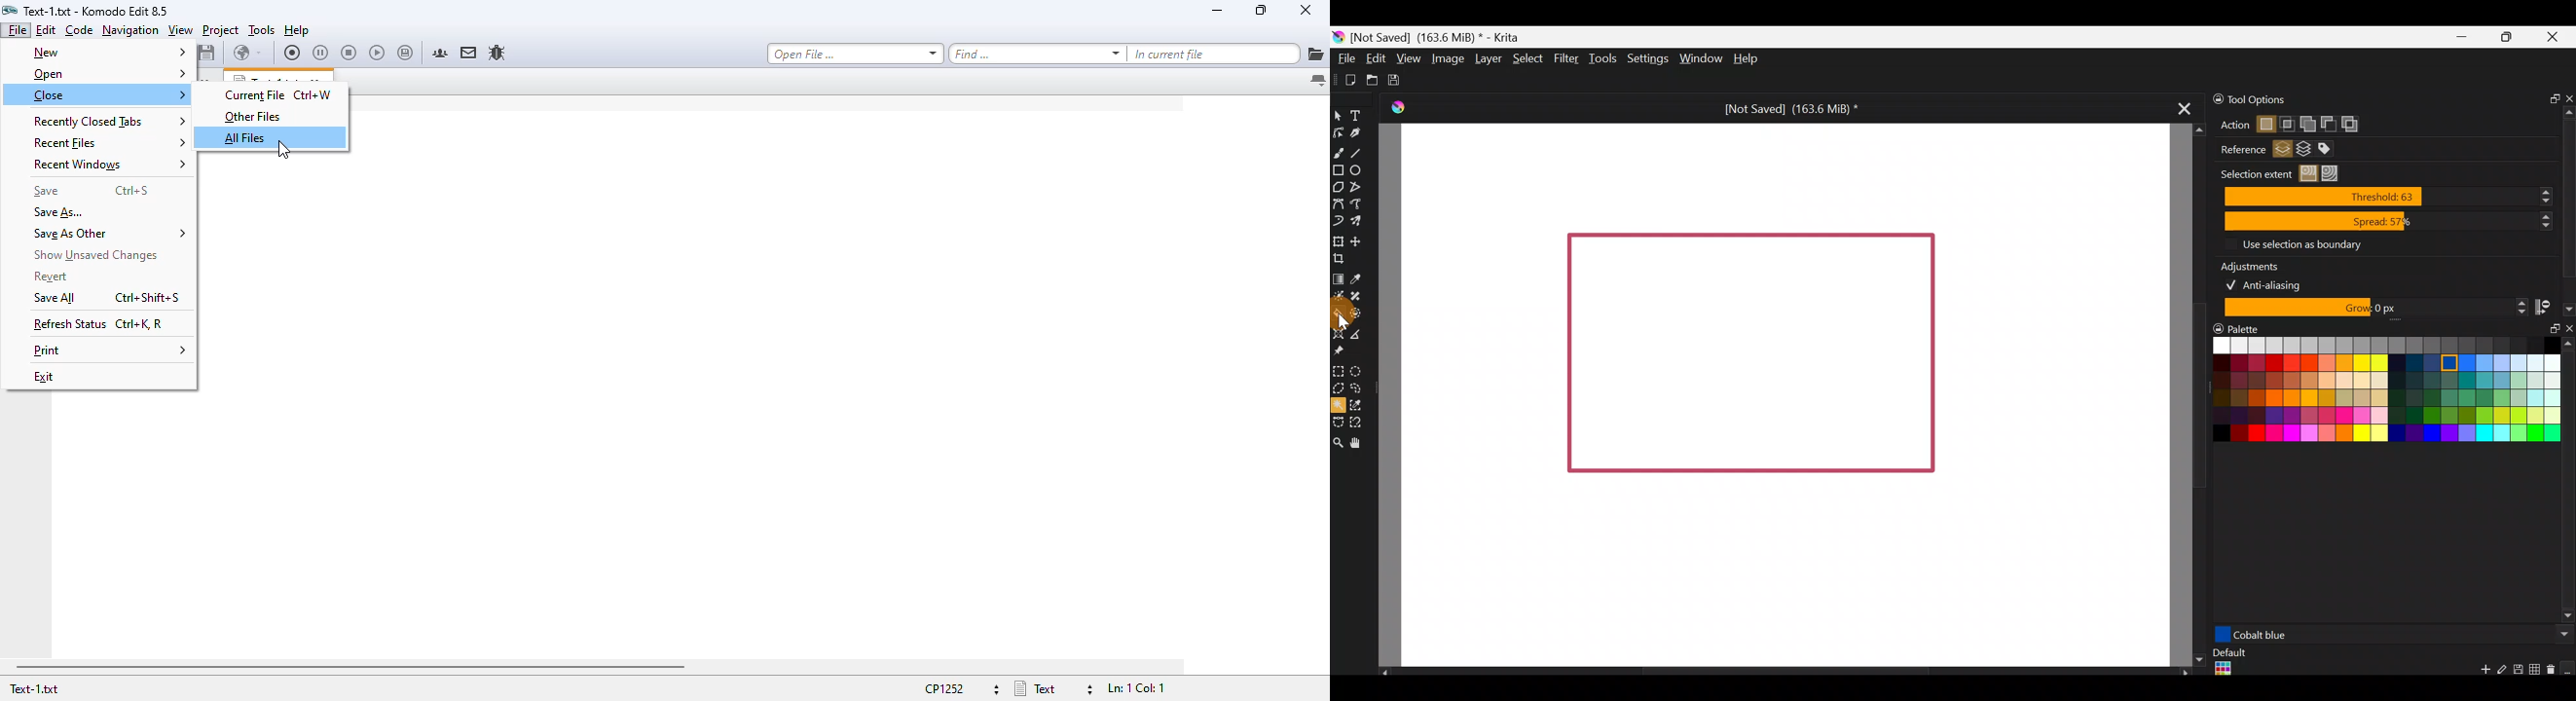  I want to click on Move a layer, so click(1360, 240).